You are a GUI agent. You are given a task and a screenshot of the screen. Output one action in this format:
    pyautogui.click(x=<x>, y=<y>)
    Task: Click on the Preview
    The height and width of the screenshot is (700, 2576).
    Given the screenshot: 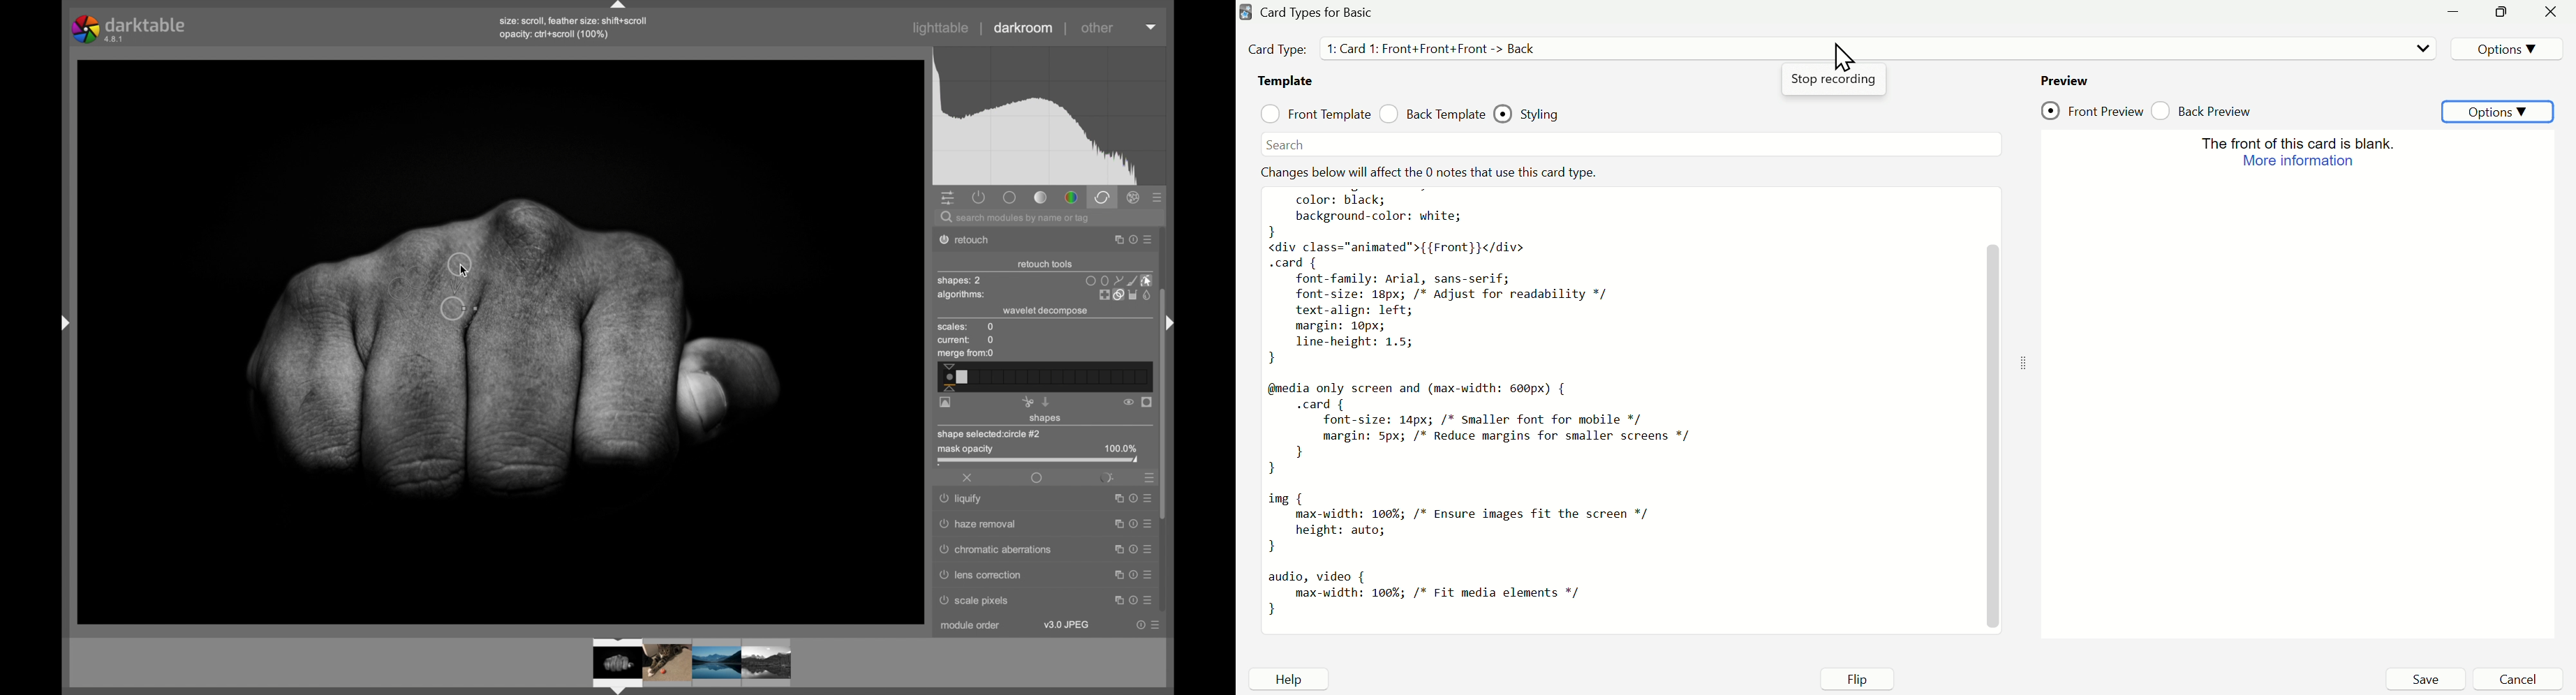 What is the action you would take?
    pyautogui.click(x=2064, y=77)
    